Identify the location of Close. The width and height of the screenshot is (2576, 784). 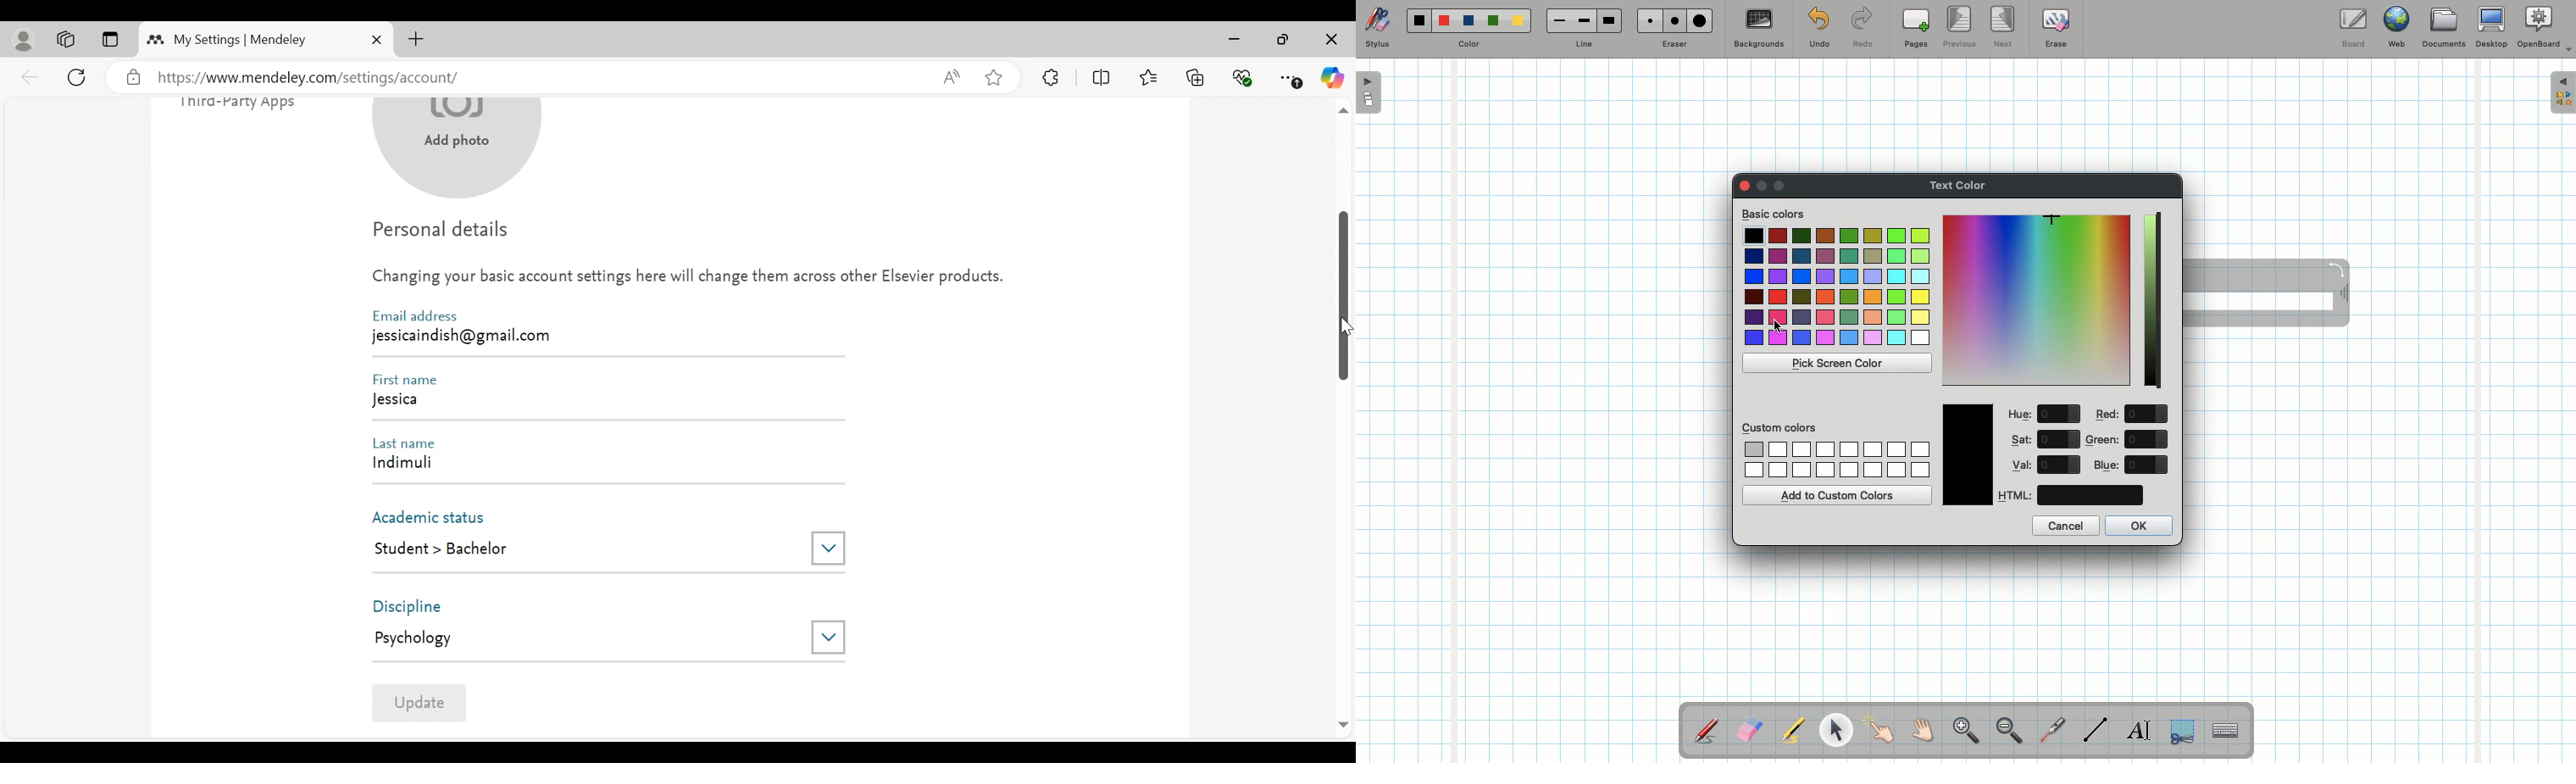
(1330, 40).